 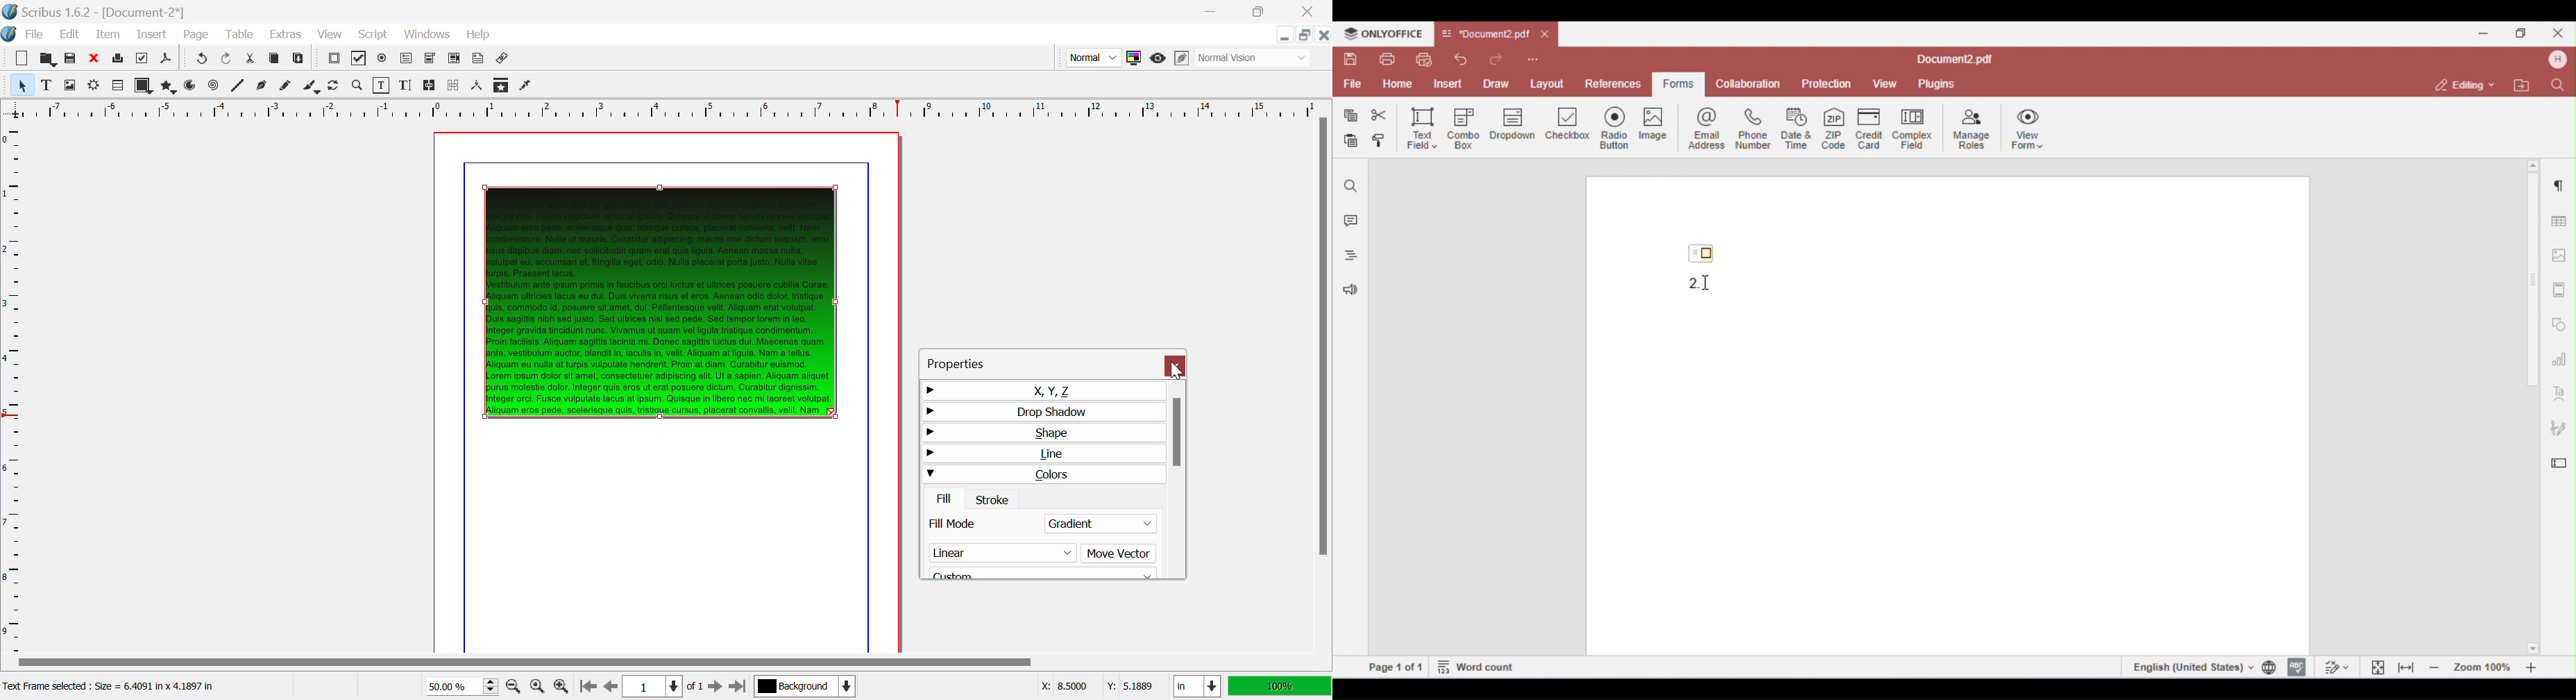 I want to click on Background, so click(x=804, y=688).